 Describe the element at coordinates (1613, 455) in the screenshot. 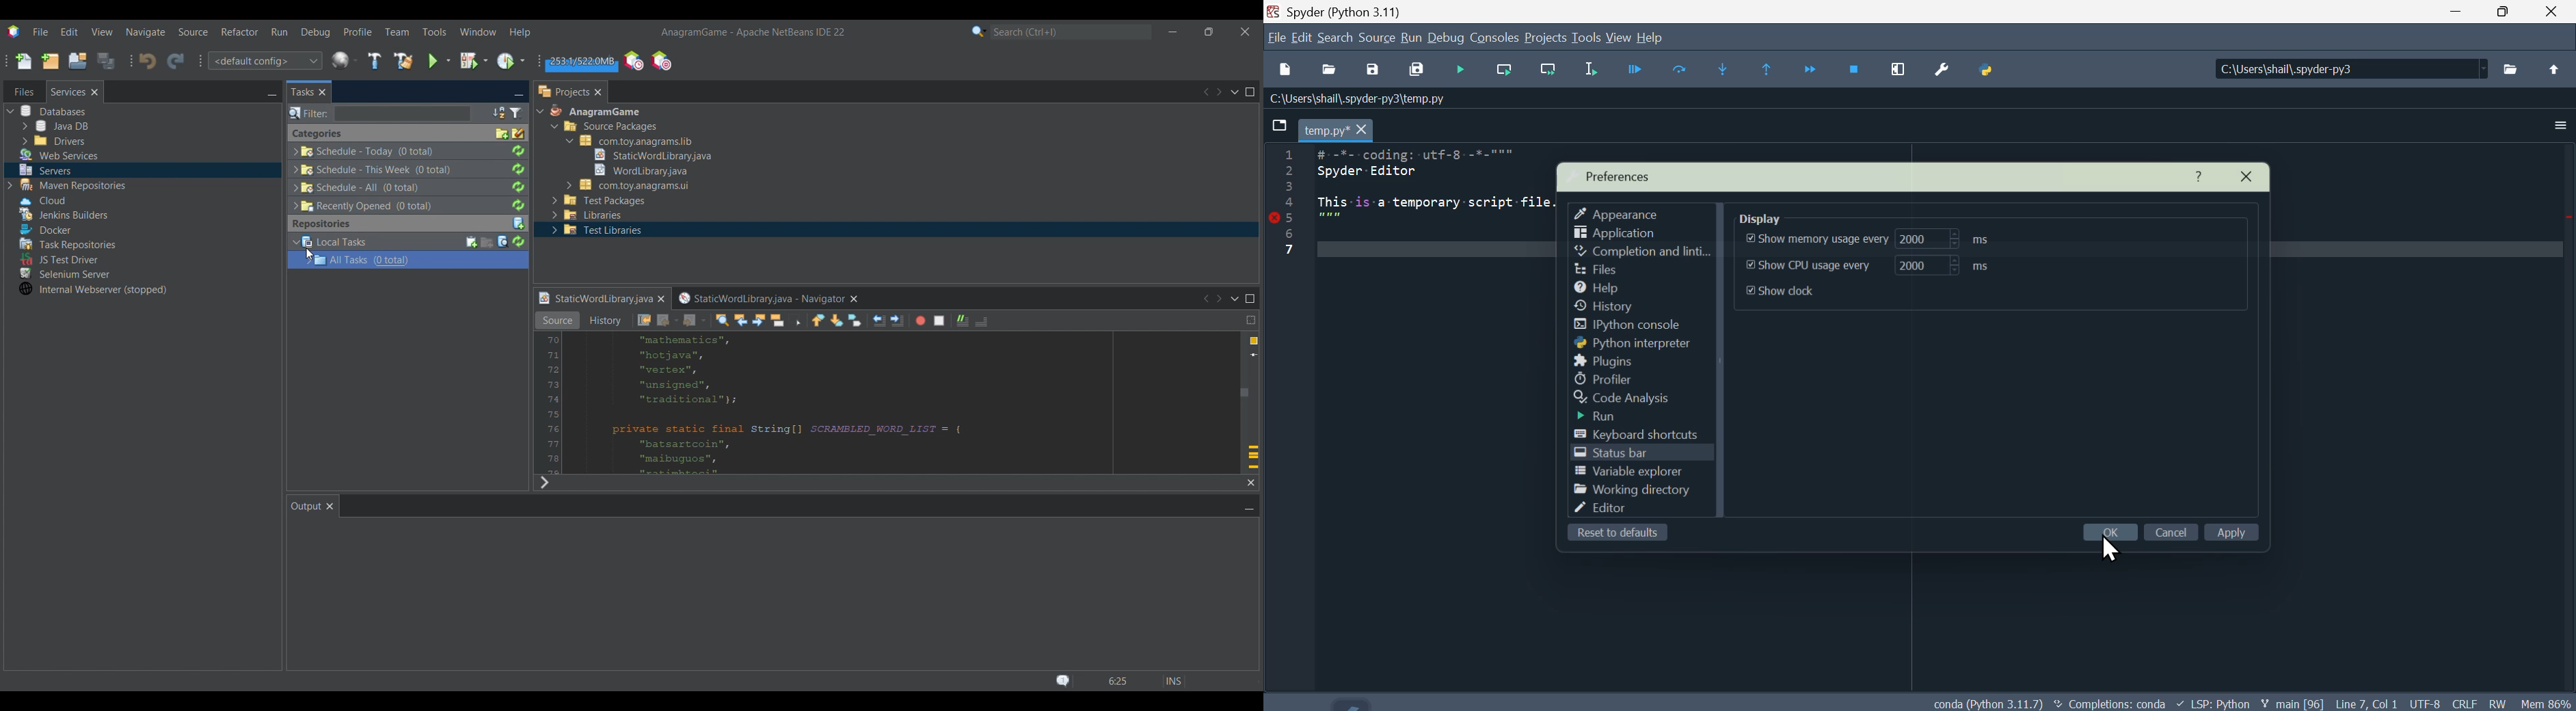

I see `Status bar` at that location.